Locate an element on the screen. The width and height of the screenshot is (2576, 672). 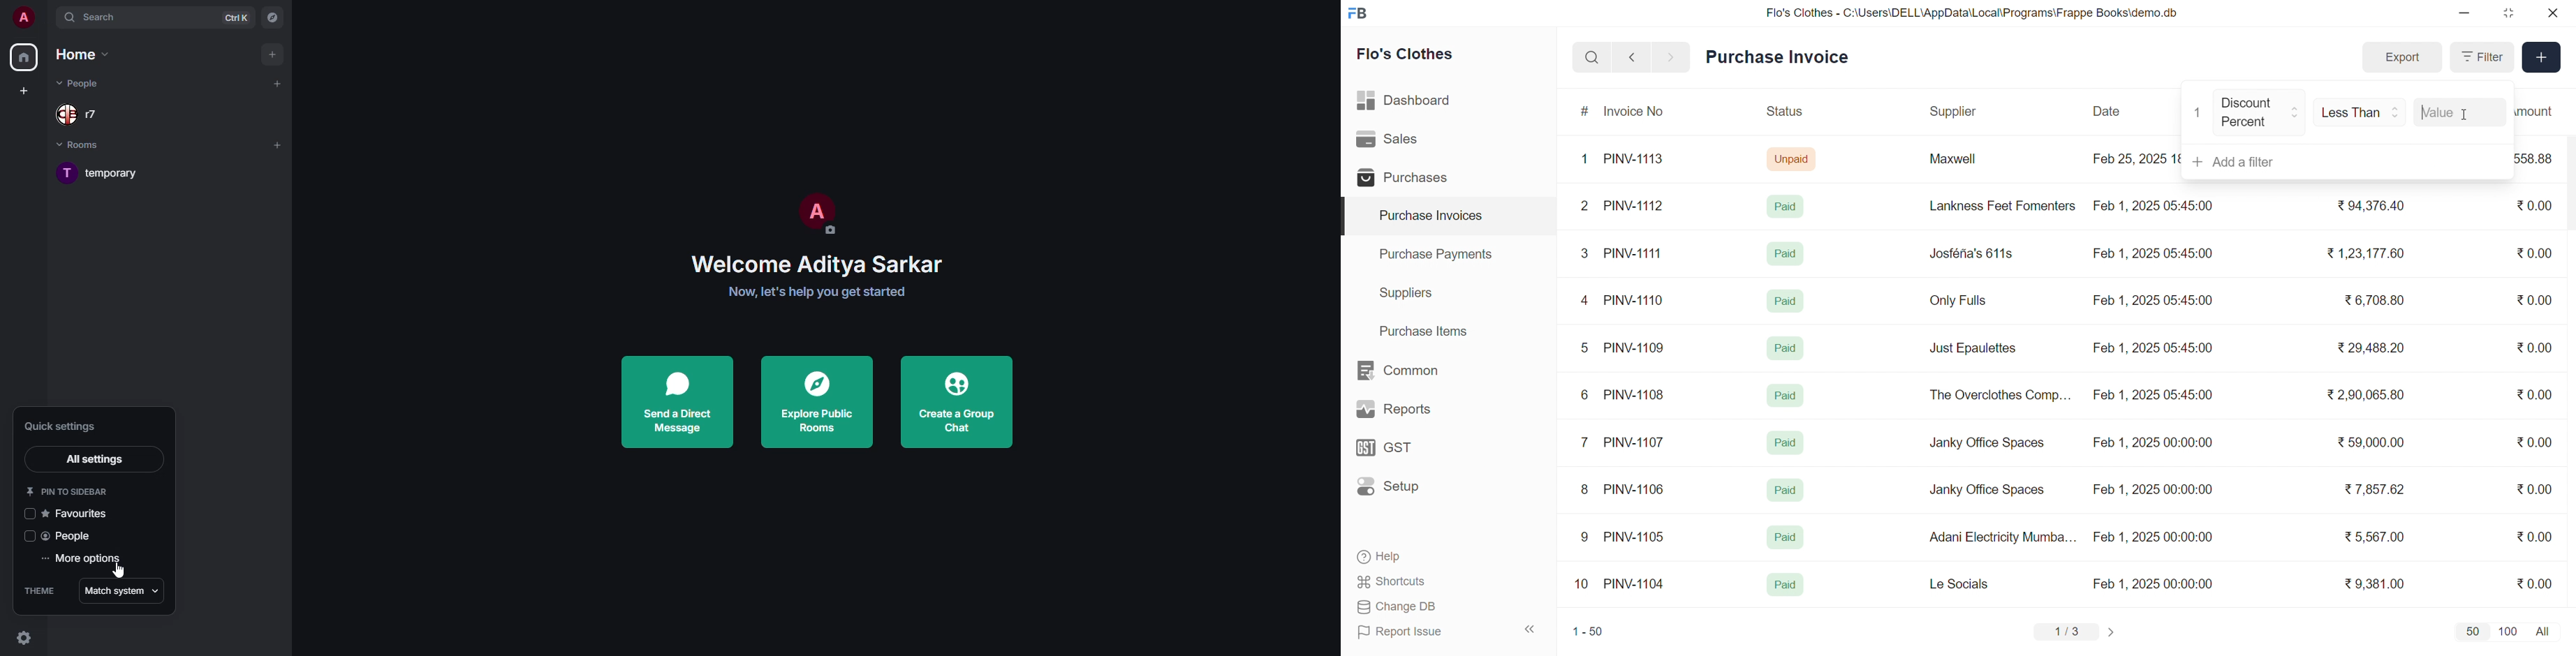
cursor is located at coordinates (2463, 120).